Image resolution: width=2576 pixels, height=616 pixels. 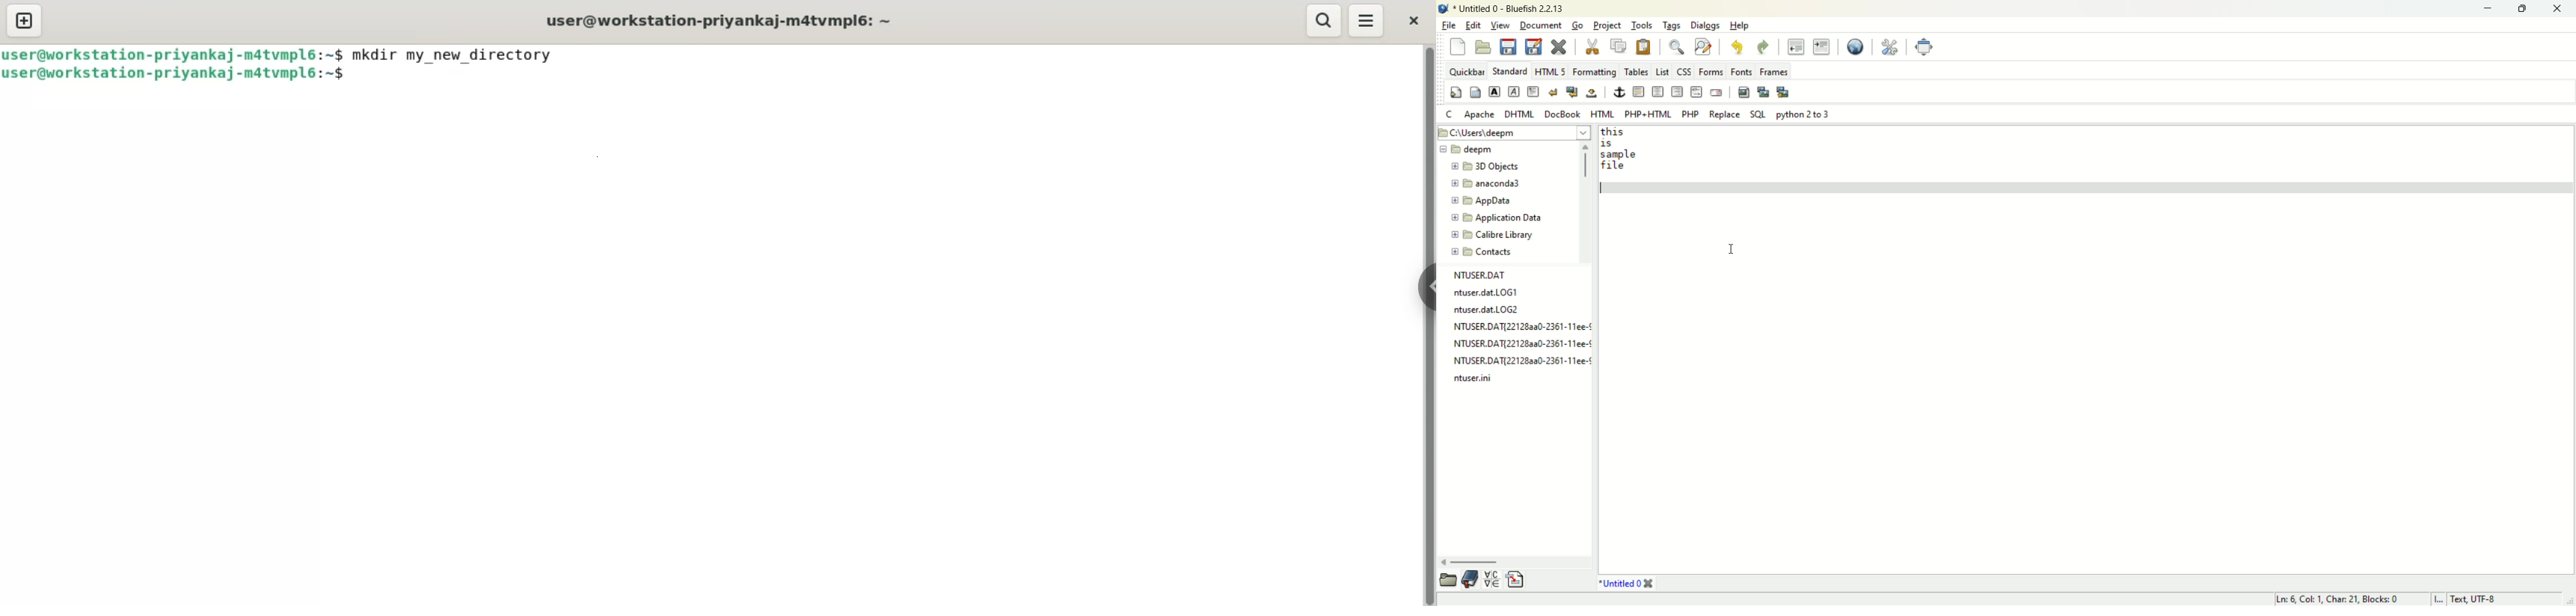 I want to click on email, so click(x=1718, y=92).